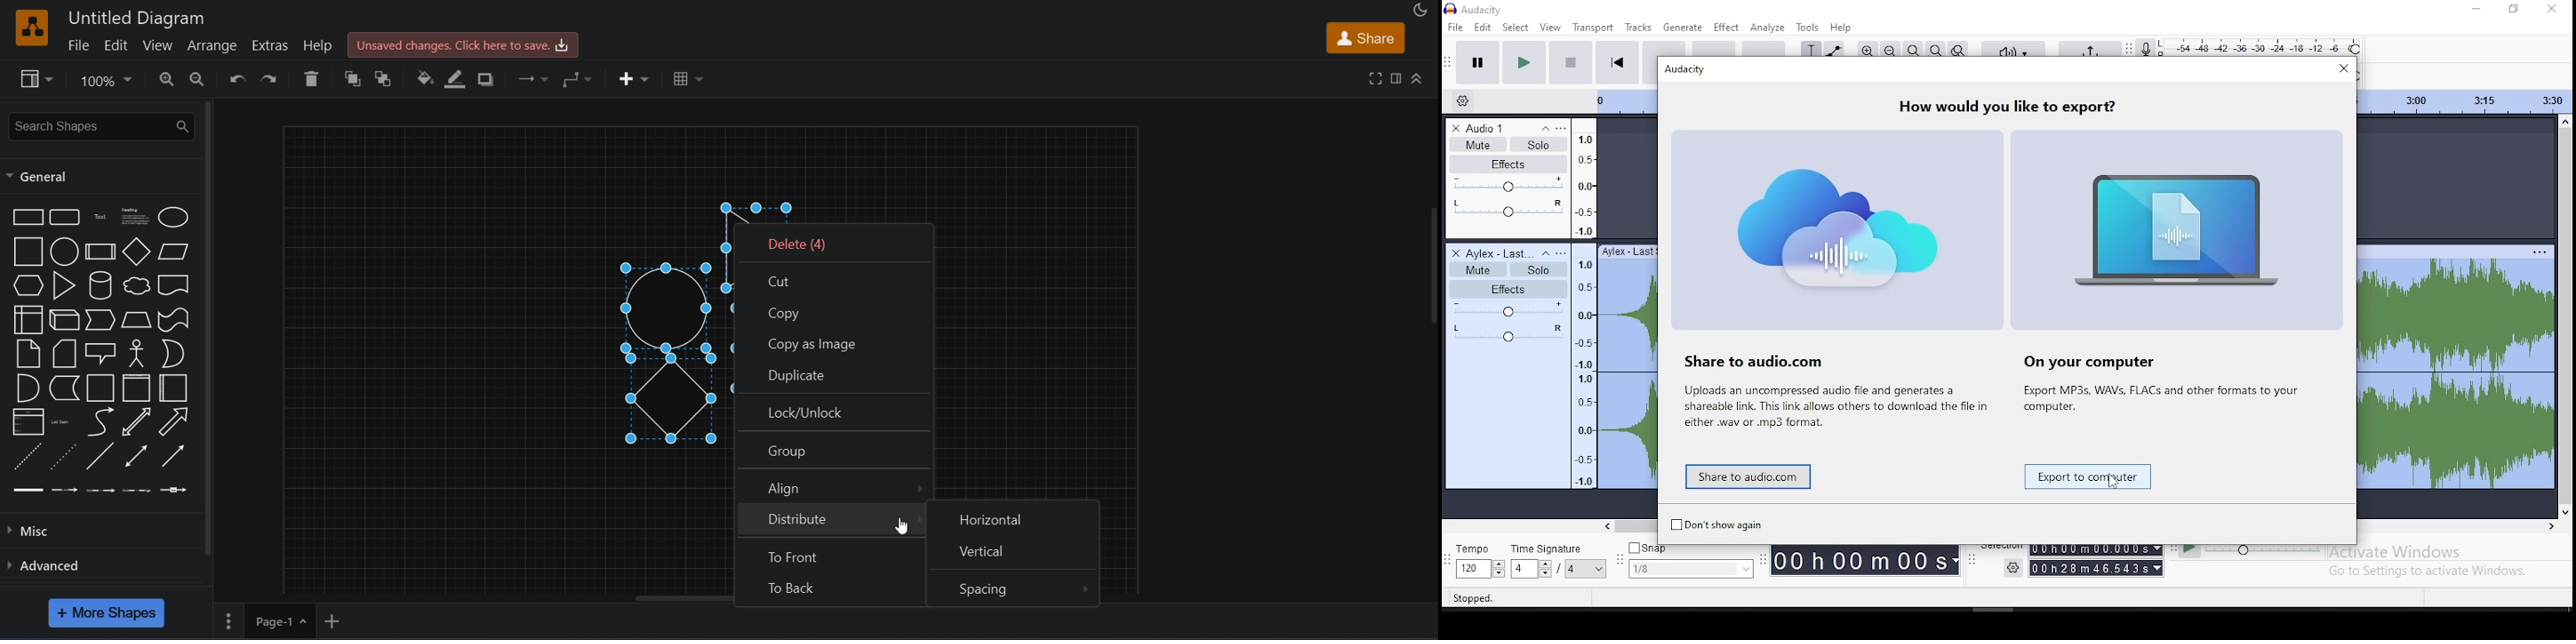  Describe the element at coordinates (25, 251) in the screenshot. I see `square` at that location.